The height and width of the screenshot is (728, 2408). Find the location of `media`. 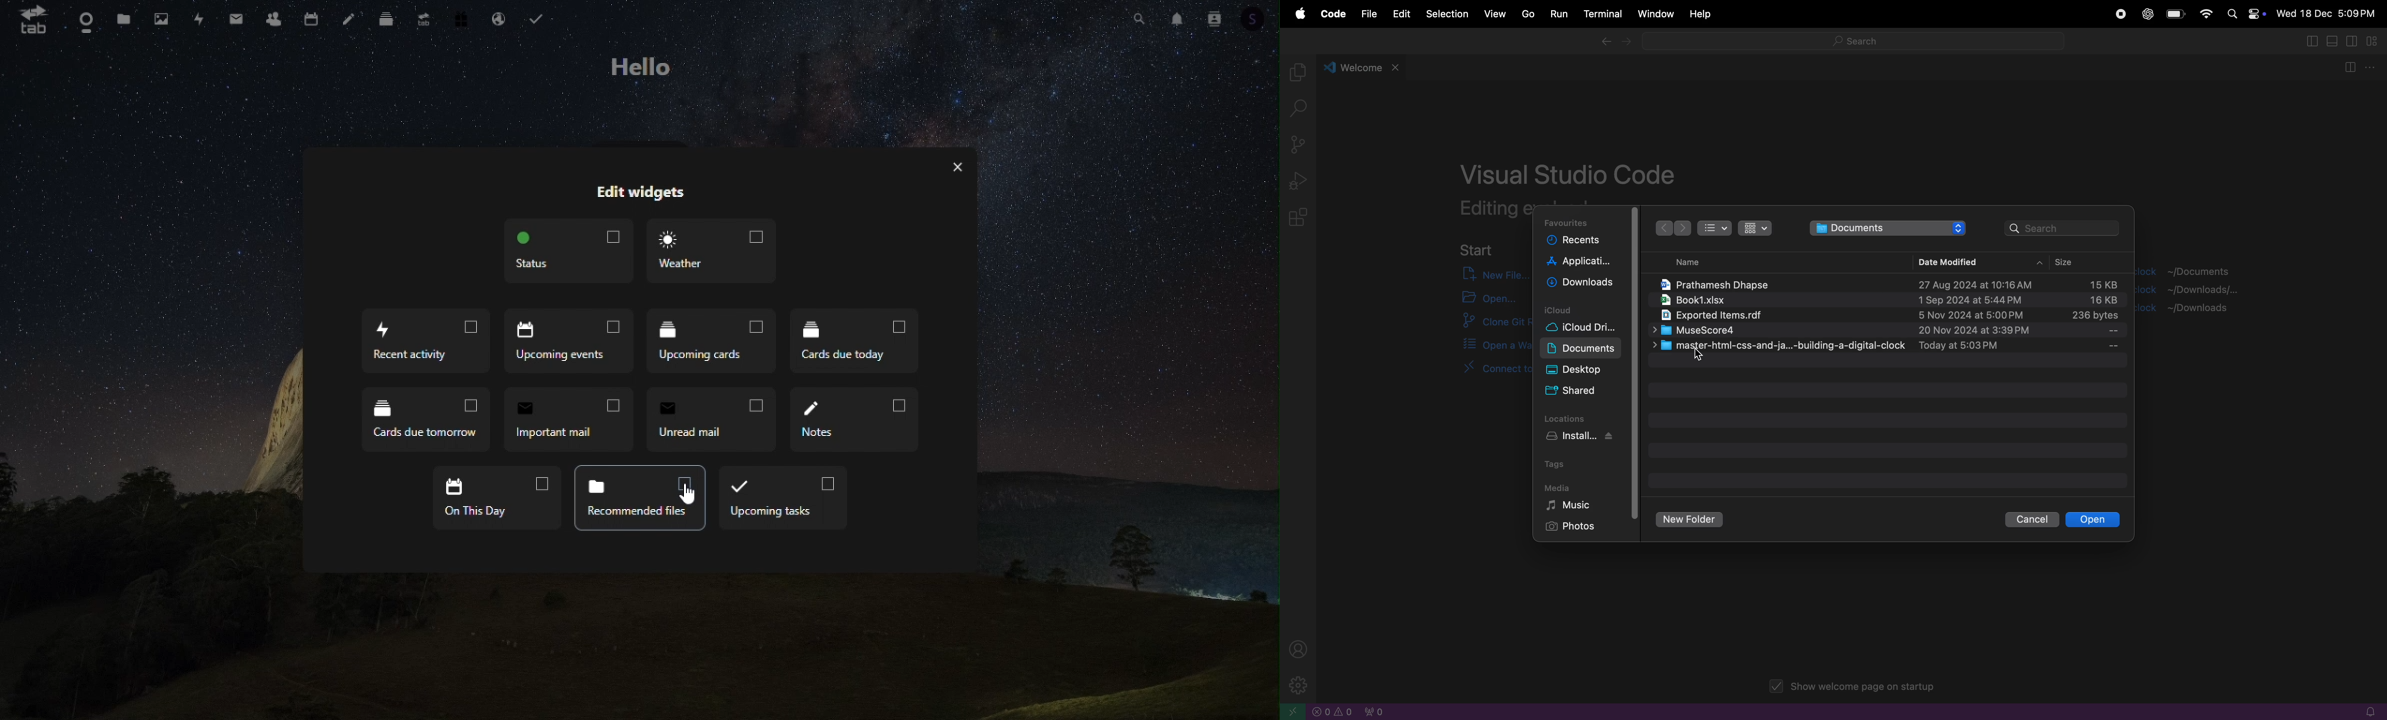

media is located at coordinates (1557, 487).